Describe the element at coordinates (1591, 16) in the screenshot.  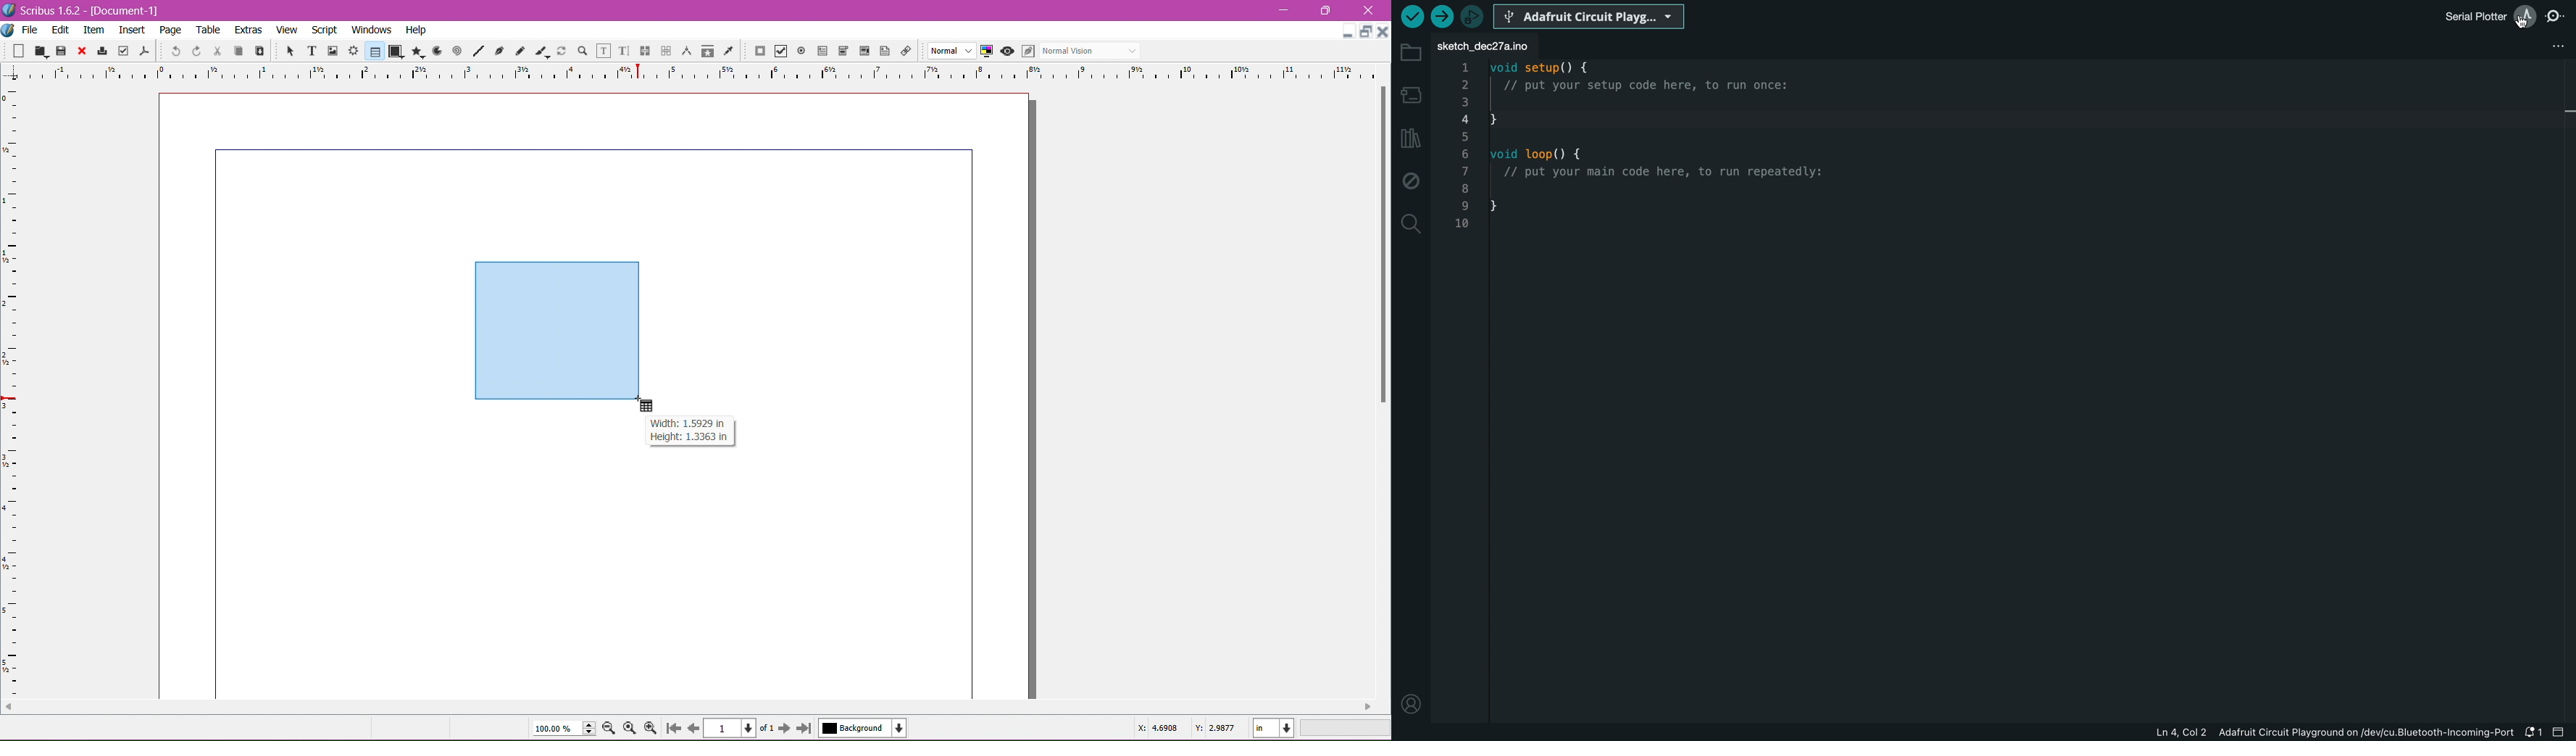
I see `Arduino Circuit Playg...` at that location.